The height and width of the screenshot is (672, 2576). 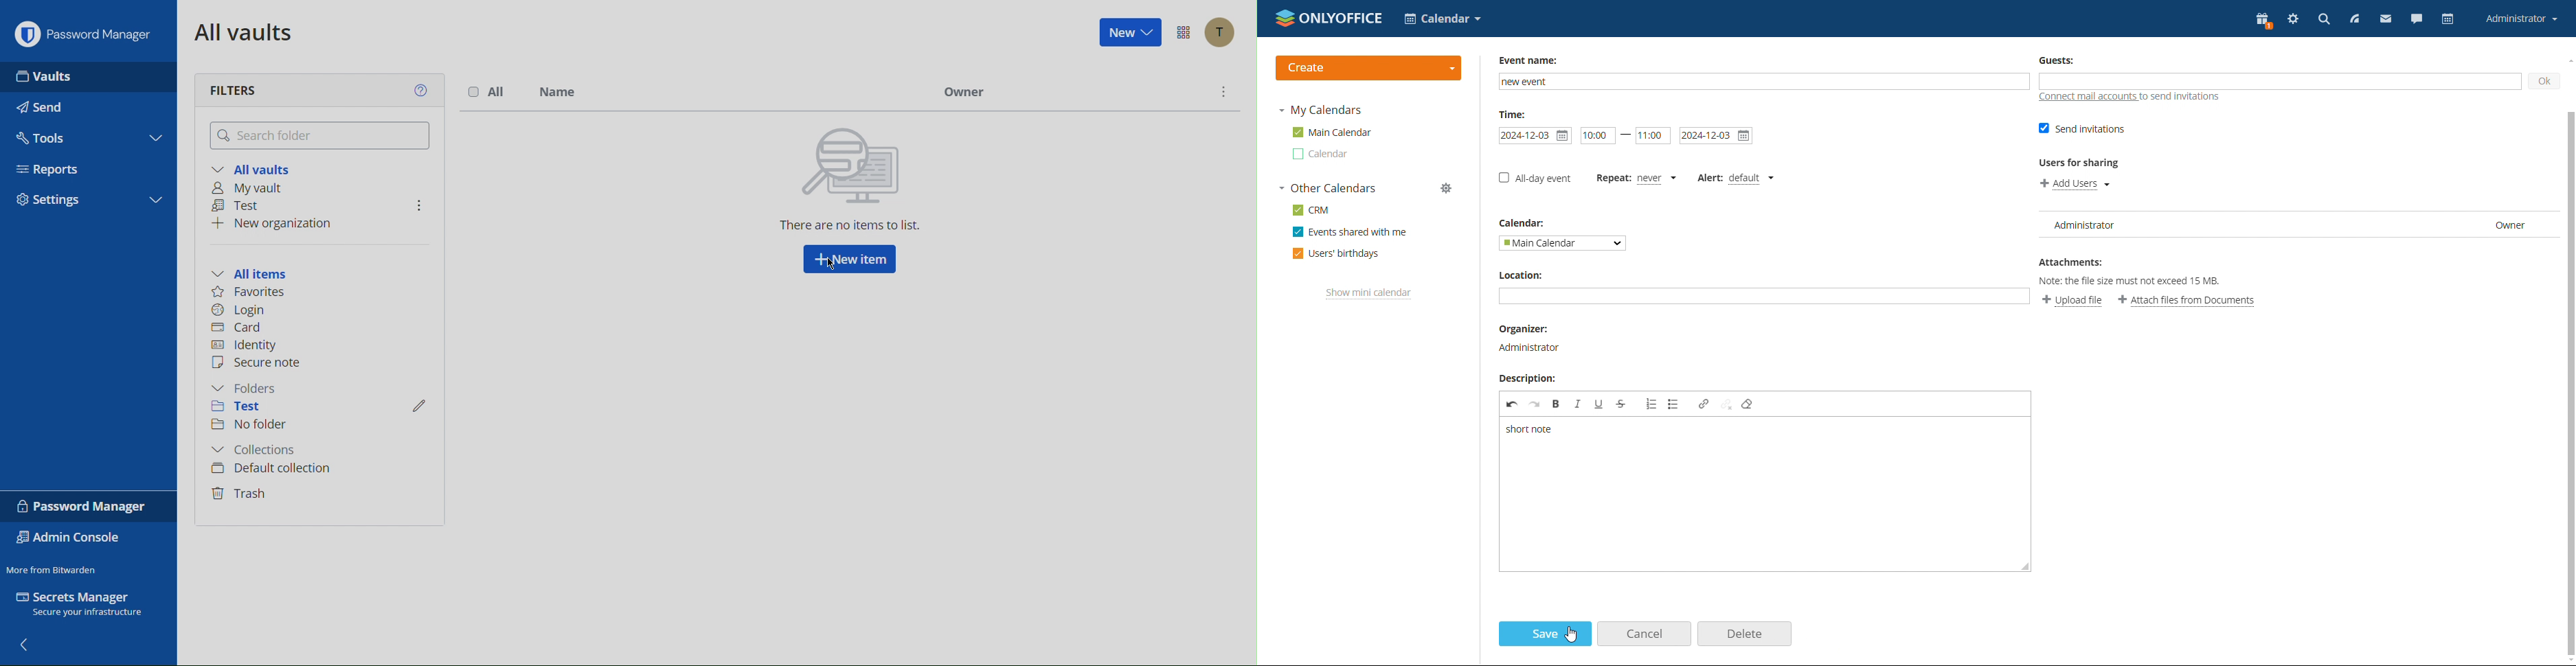 I want to click on bold, so click(x=1557, y=404).